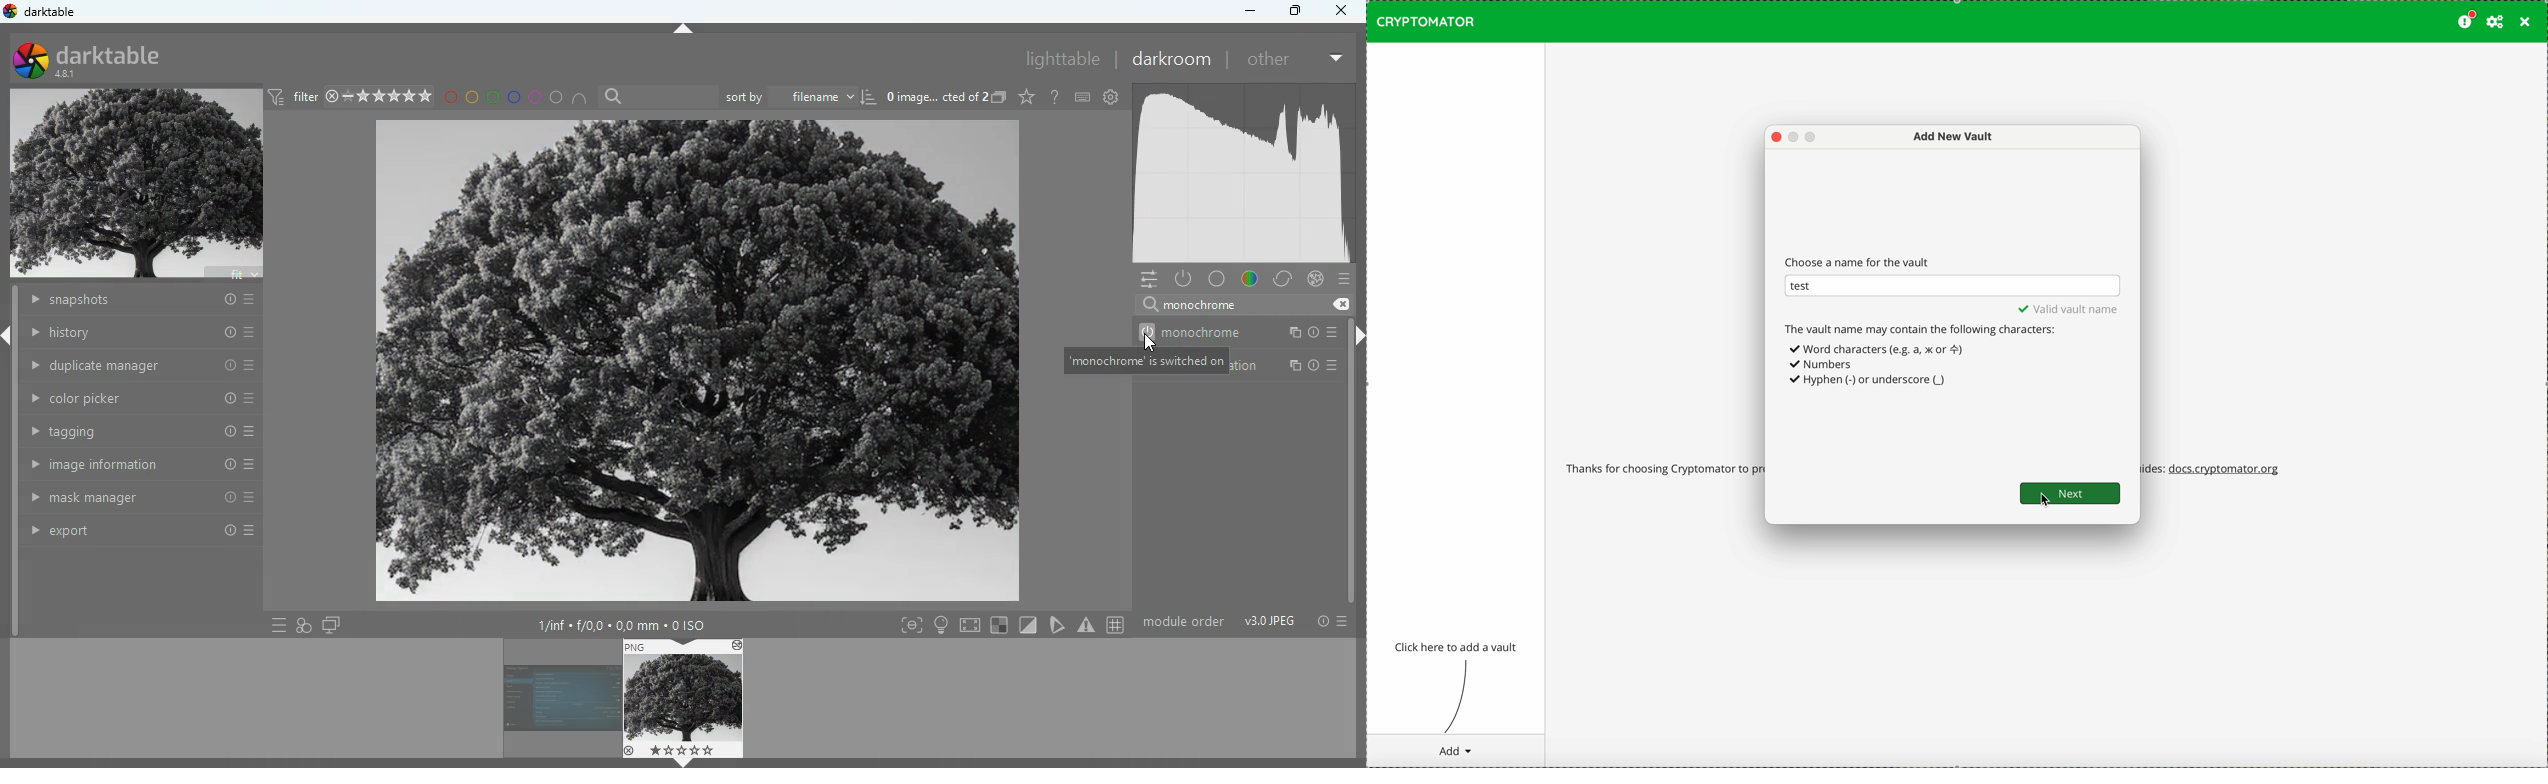 This screenshot has height=784, width=2548. I want to click on diagonal, so click(1028, 626).